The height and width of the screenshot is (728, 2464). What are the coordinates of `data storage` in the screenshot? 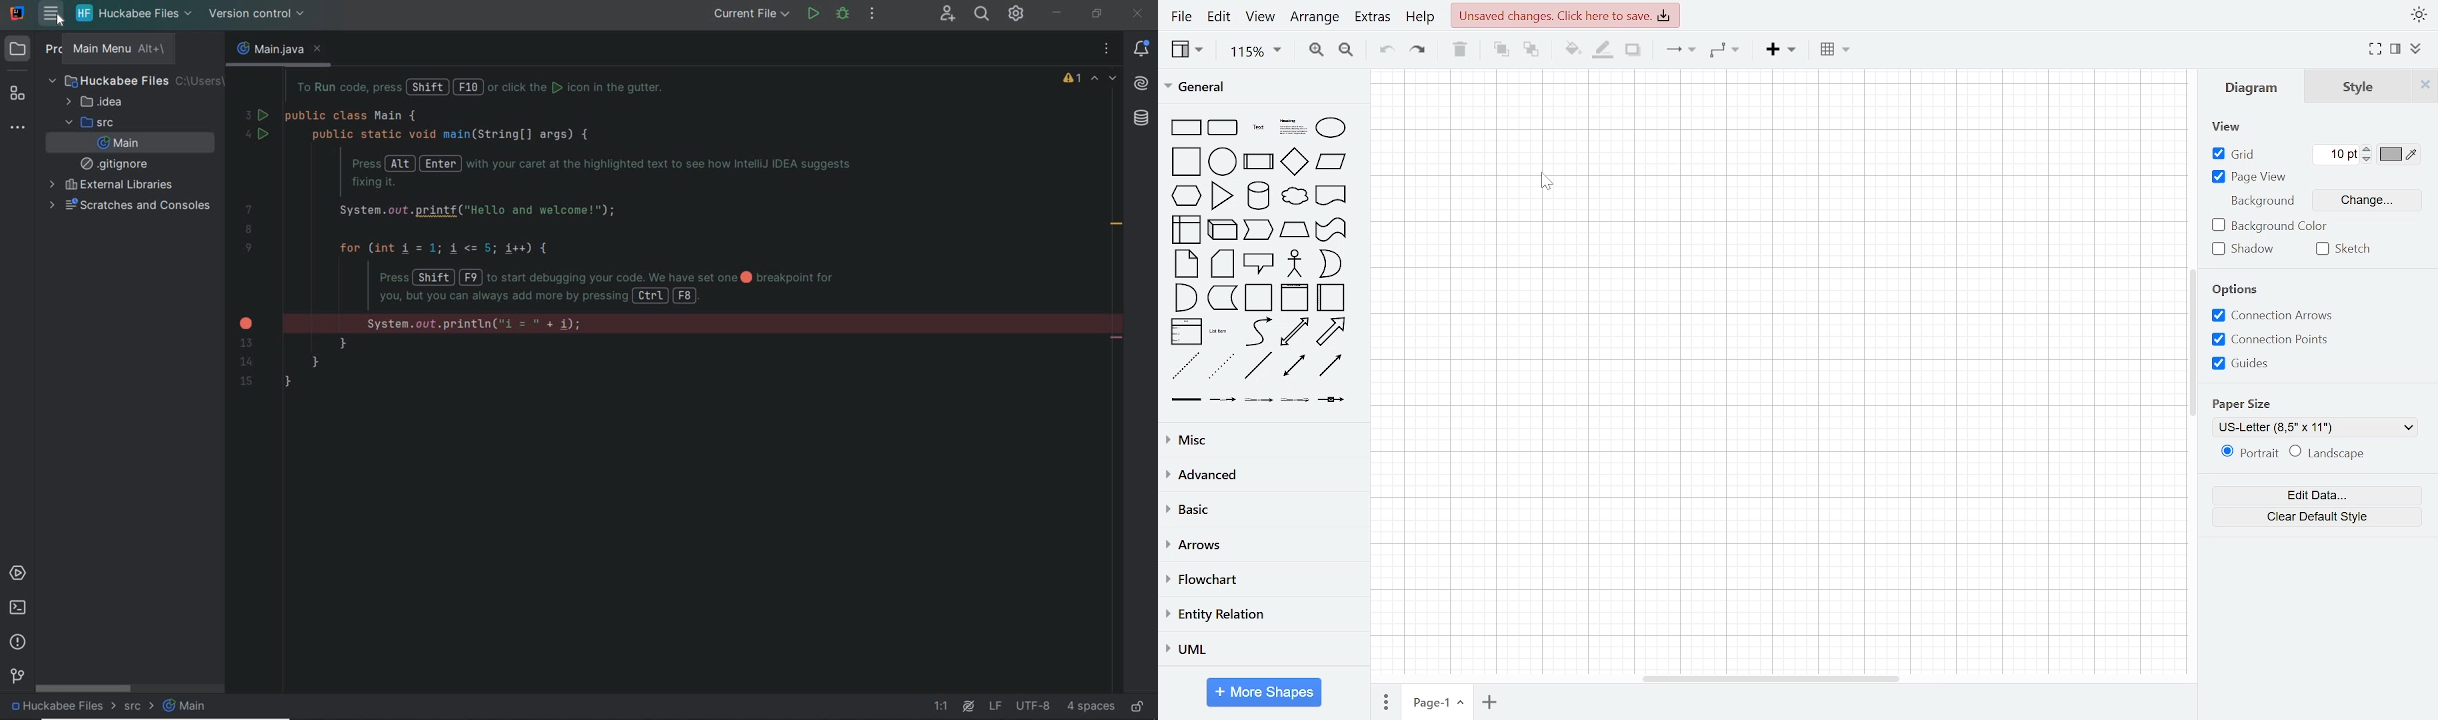 It's located at (1222, 298).